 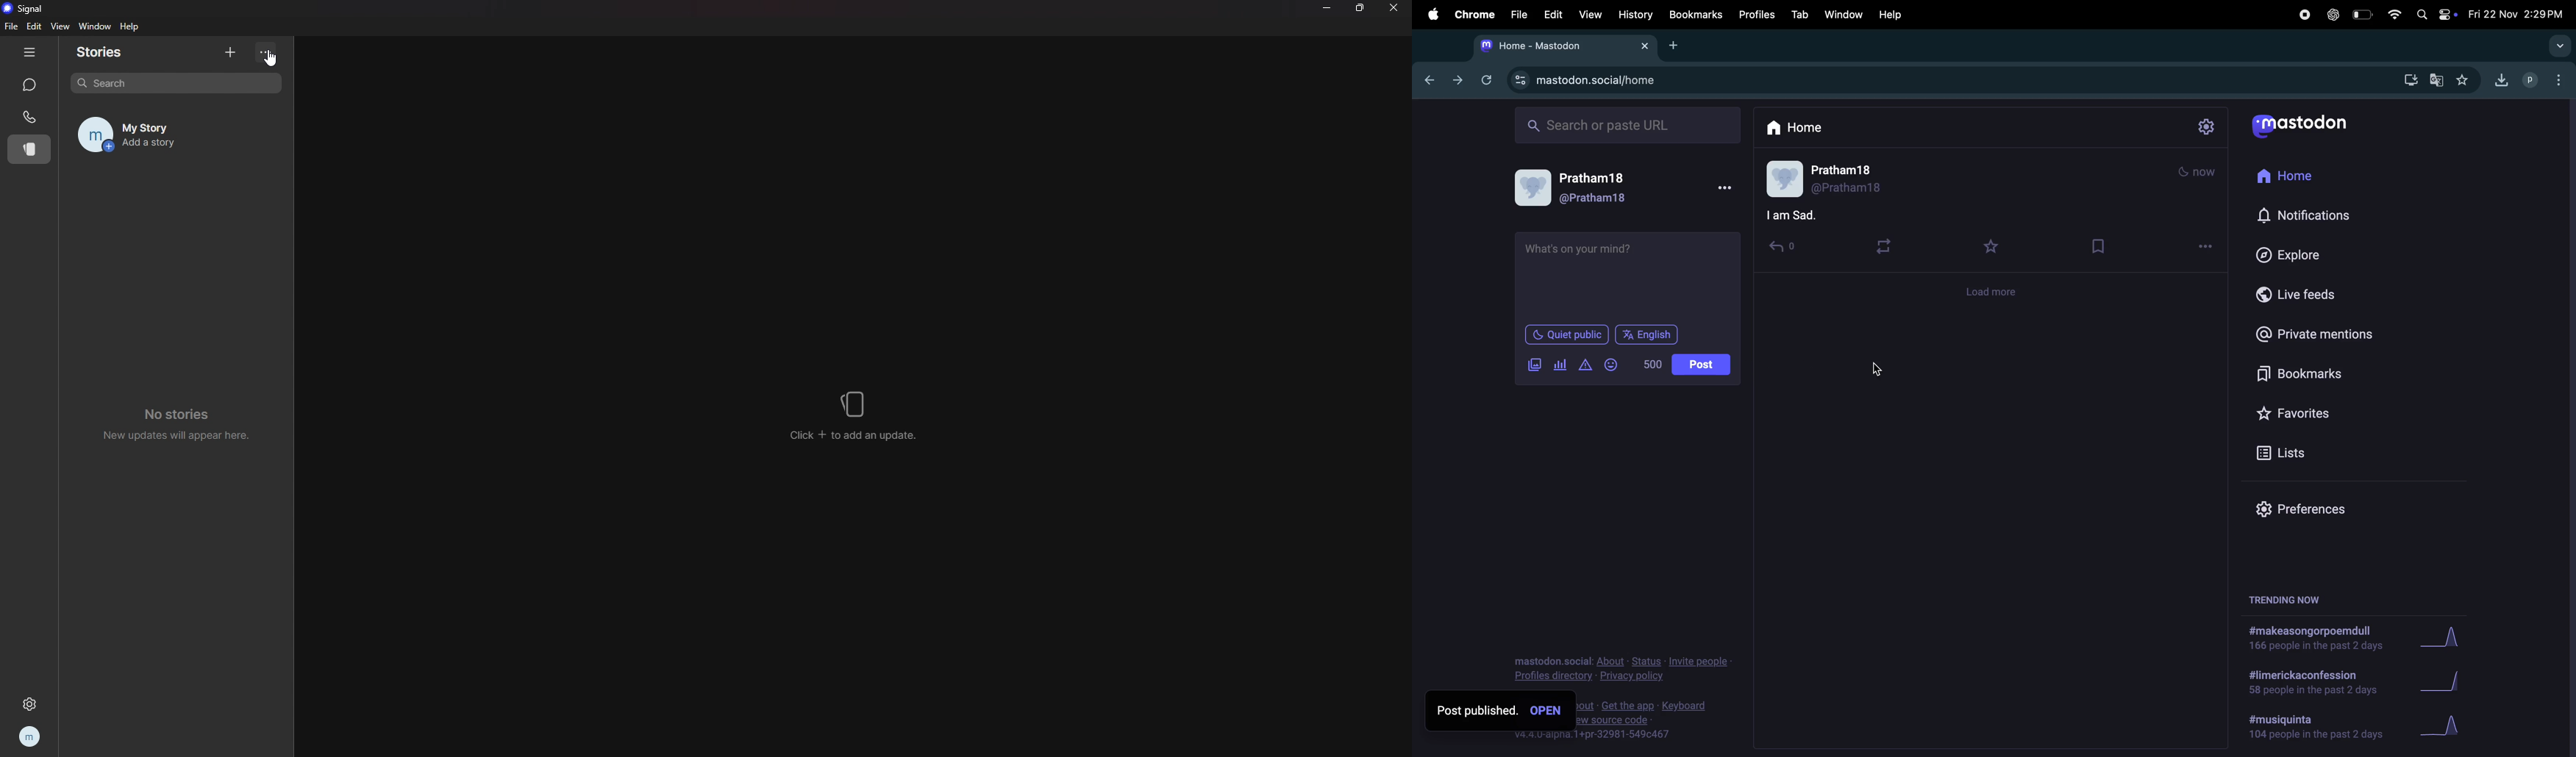 What do you see at coordinates (2393, 14) in the screenshot?
I see `wifi` at bounding box center [2393, 14].